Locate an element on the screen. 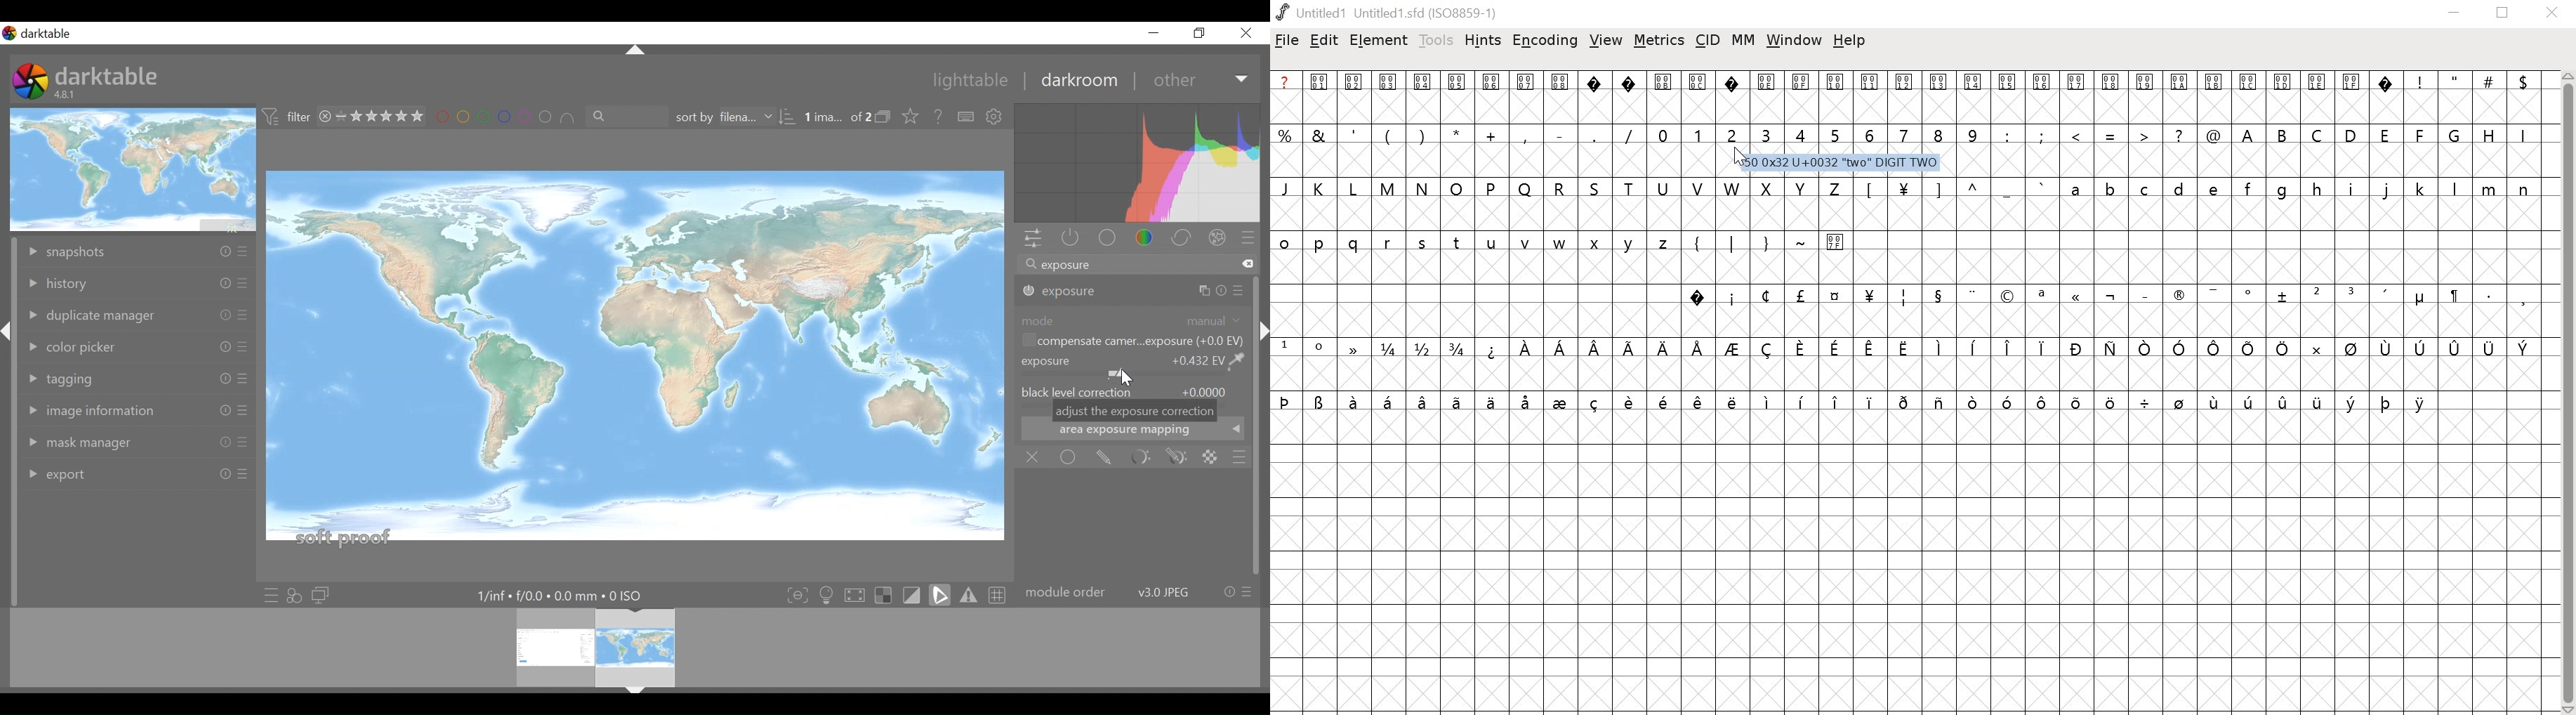  exposure correction is located at coordinates (1132, 366).